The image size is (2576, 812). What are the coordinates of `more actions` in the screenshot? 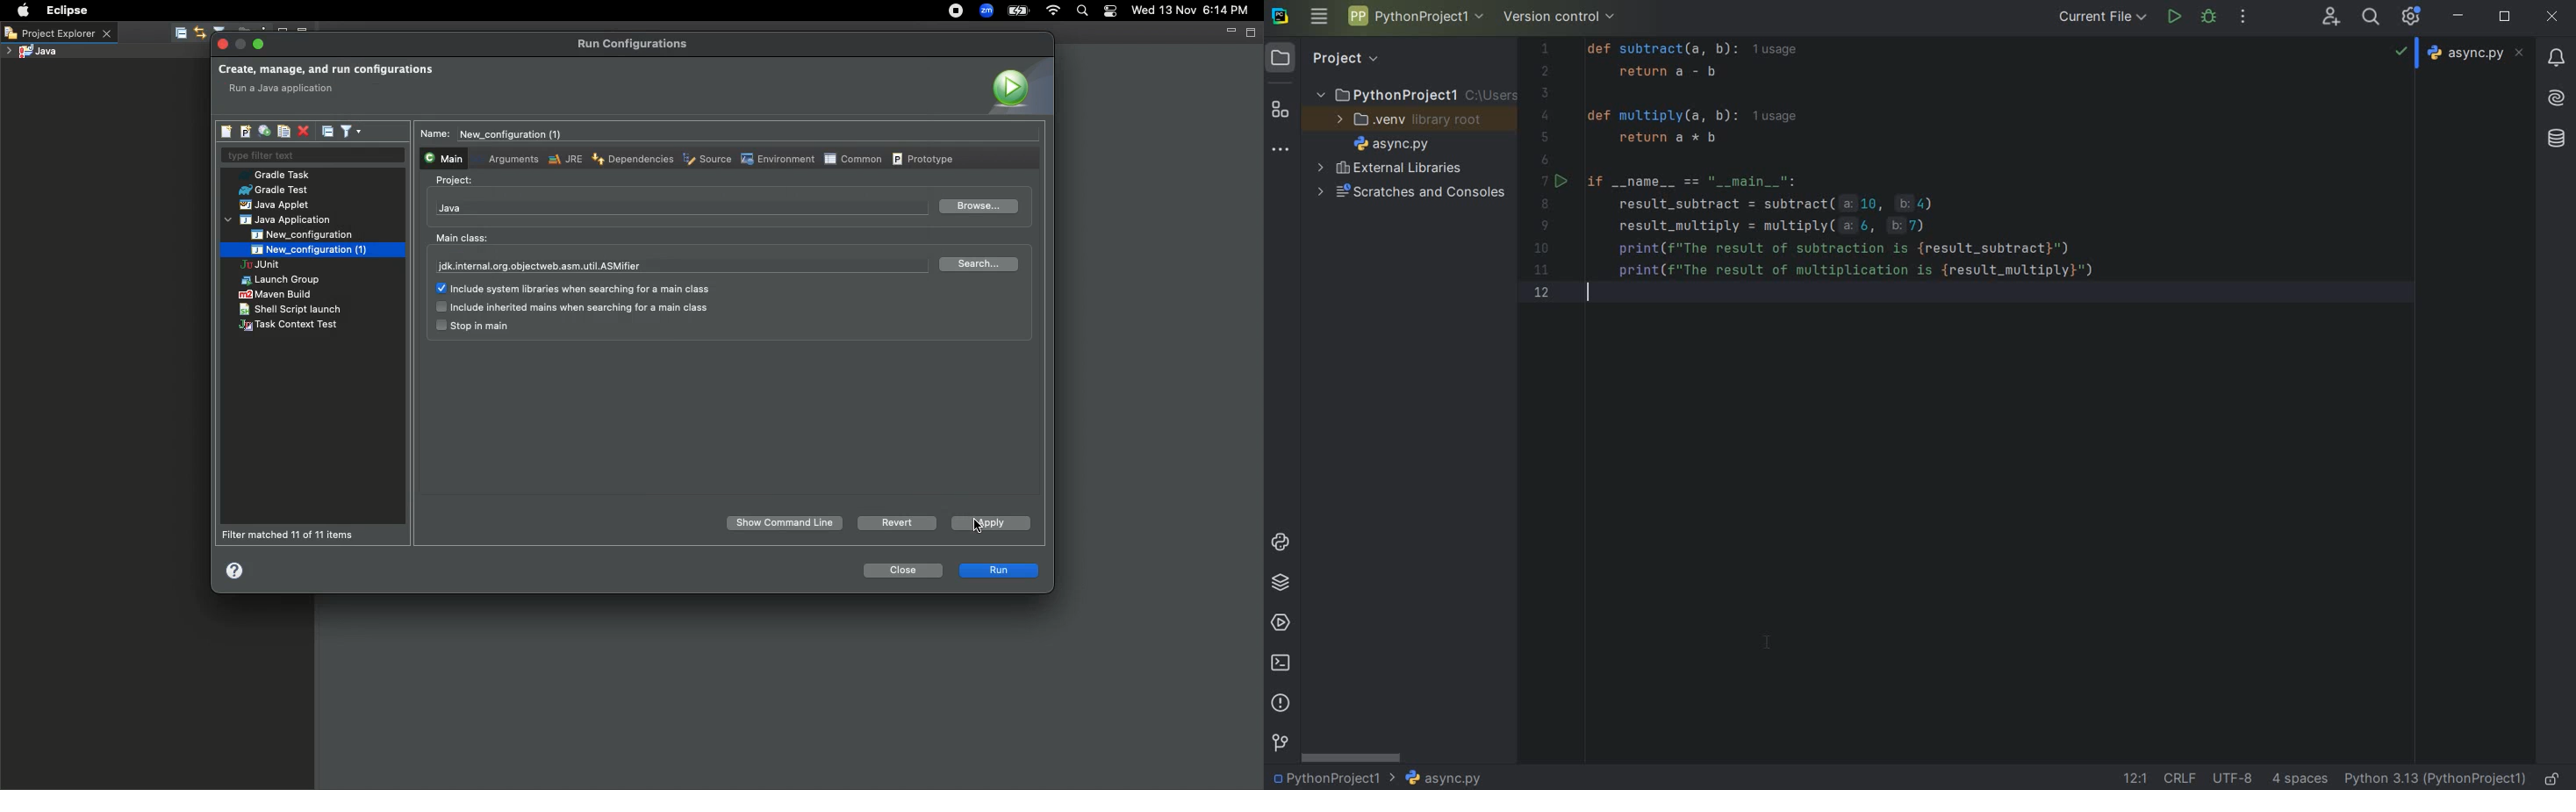 It's located at (2243, 19).